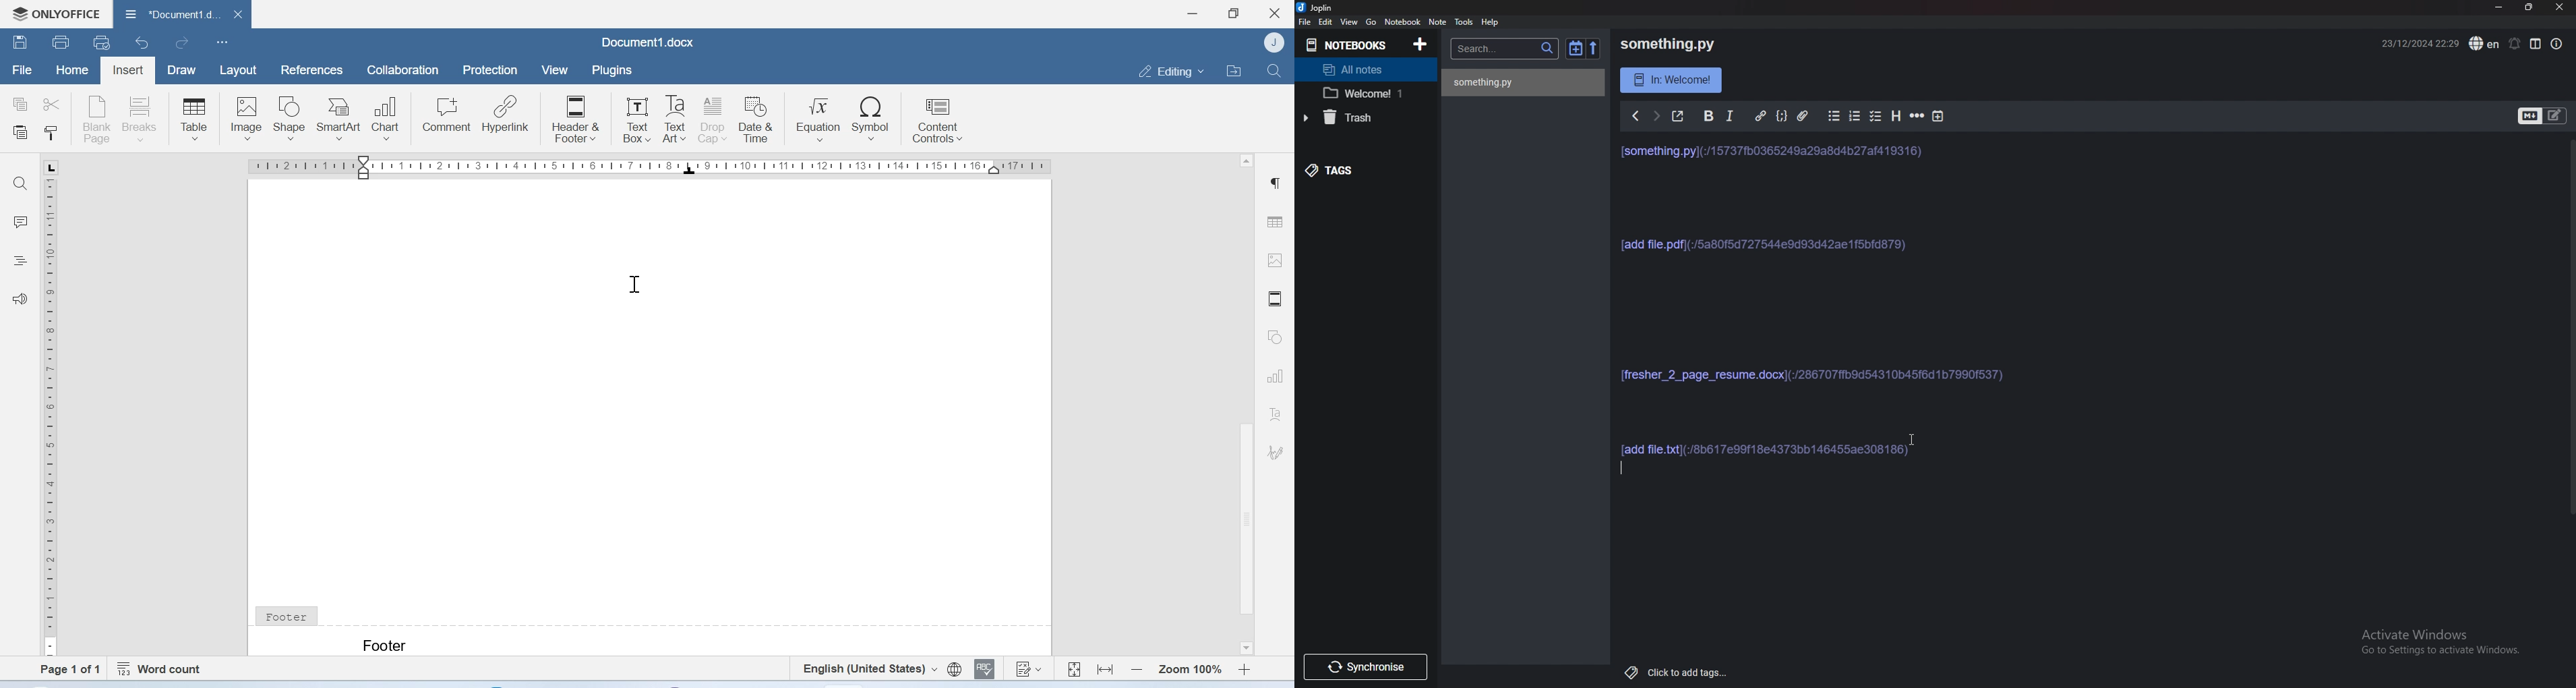 Image resolution: width=2576 pixels, height=700 pixels. I want to click on joplin, so click(1326, 7).